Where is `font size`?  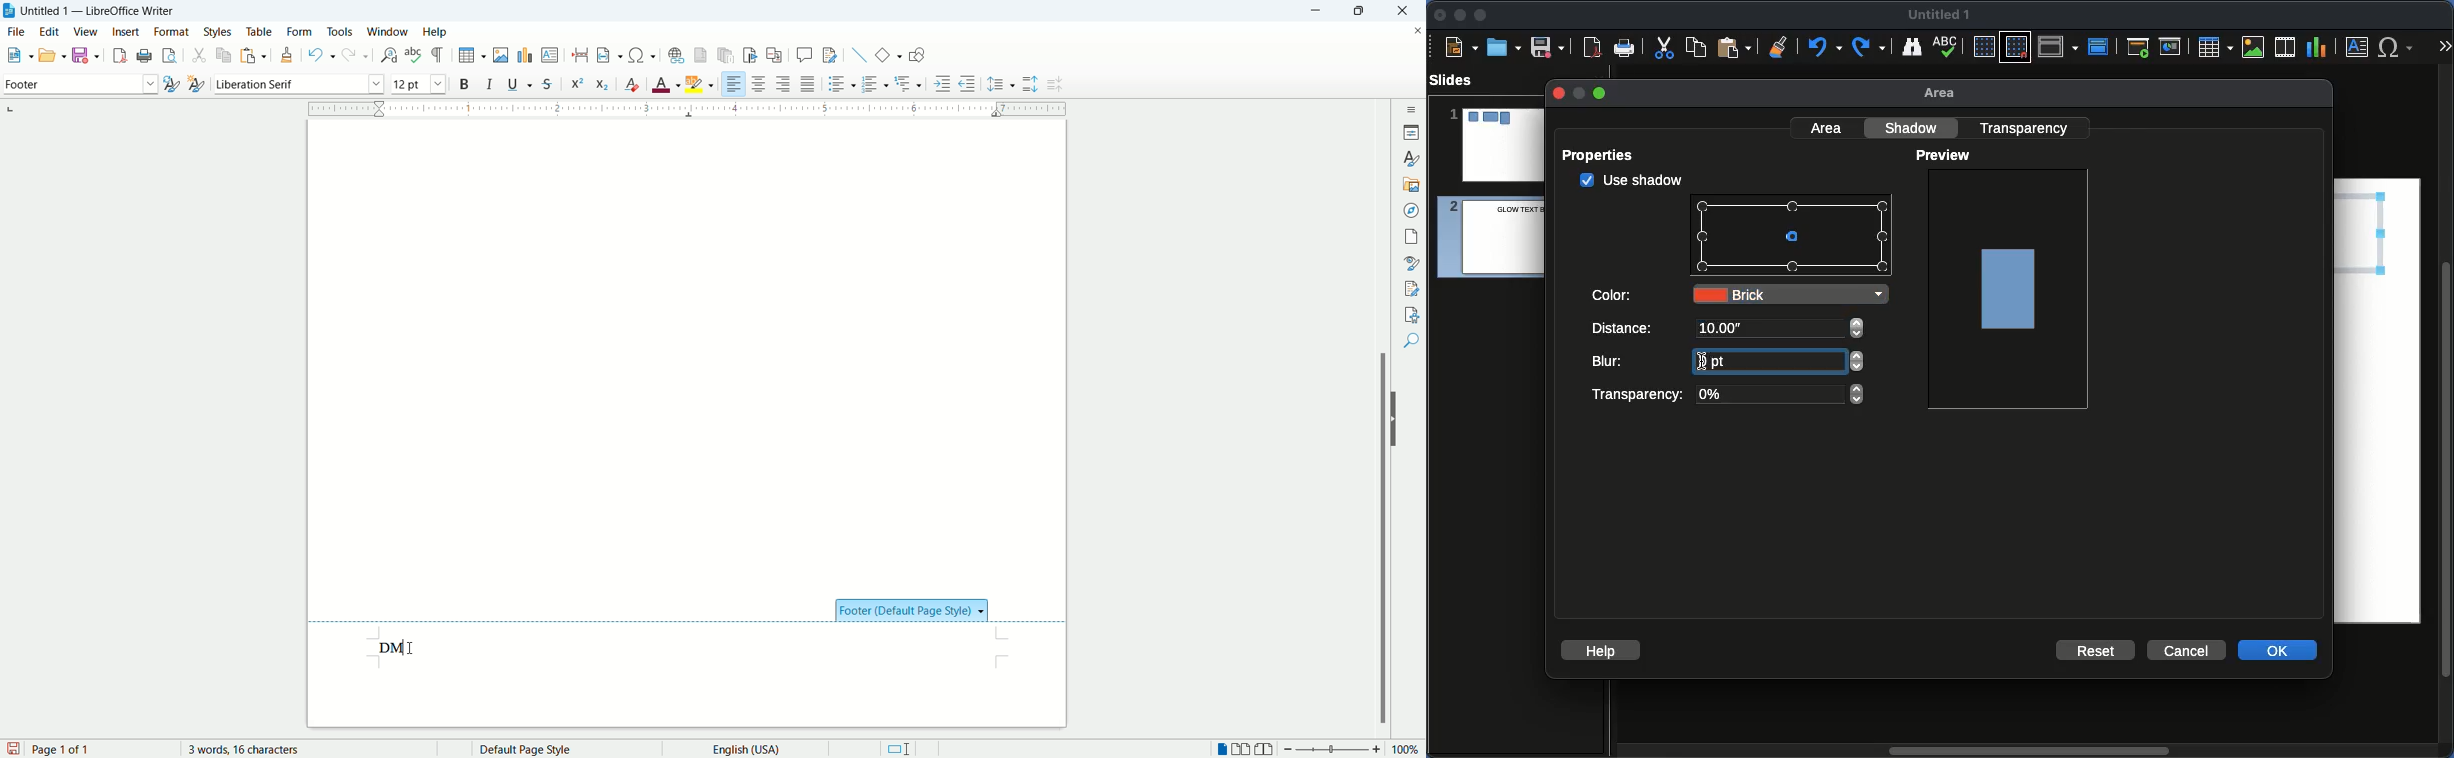 font size is located at coordinates (418, 83).